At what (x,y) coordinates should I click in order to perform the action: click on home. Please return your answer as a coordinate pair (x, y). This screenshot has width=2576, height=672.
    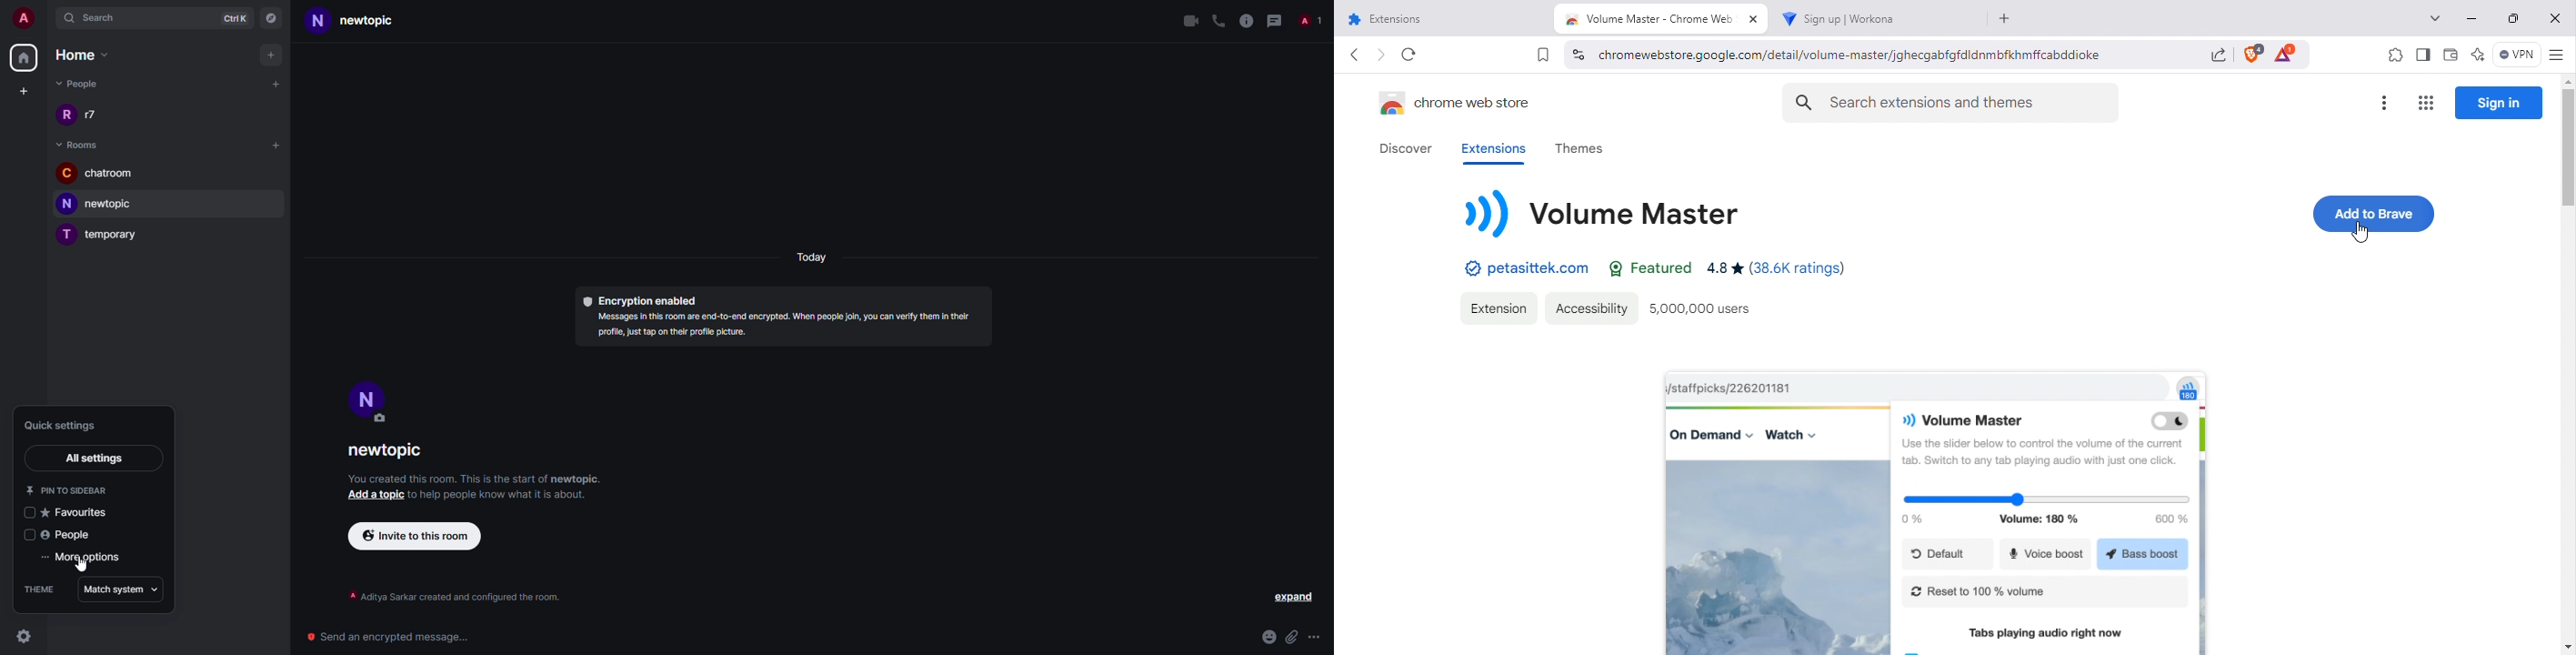
    Looking at the image, I should click on (88, 54).